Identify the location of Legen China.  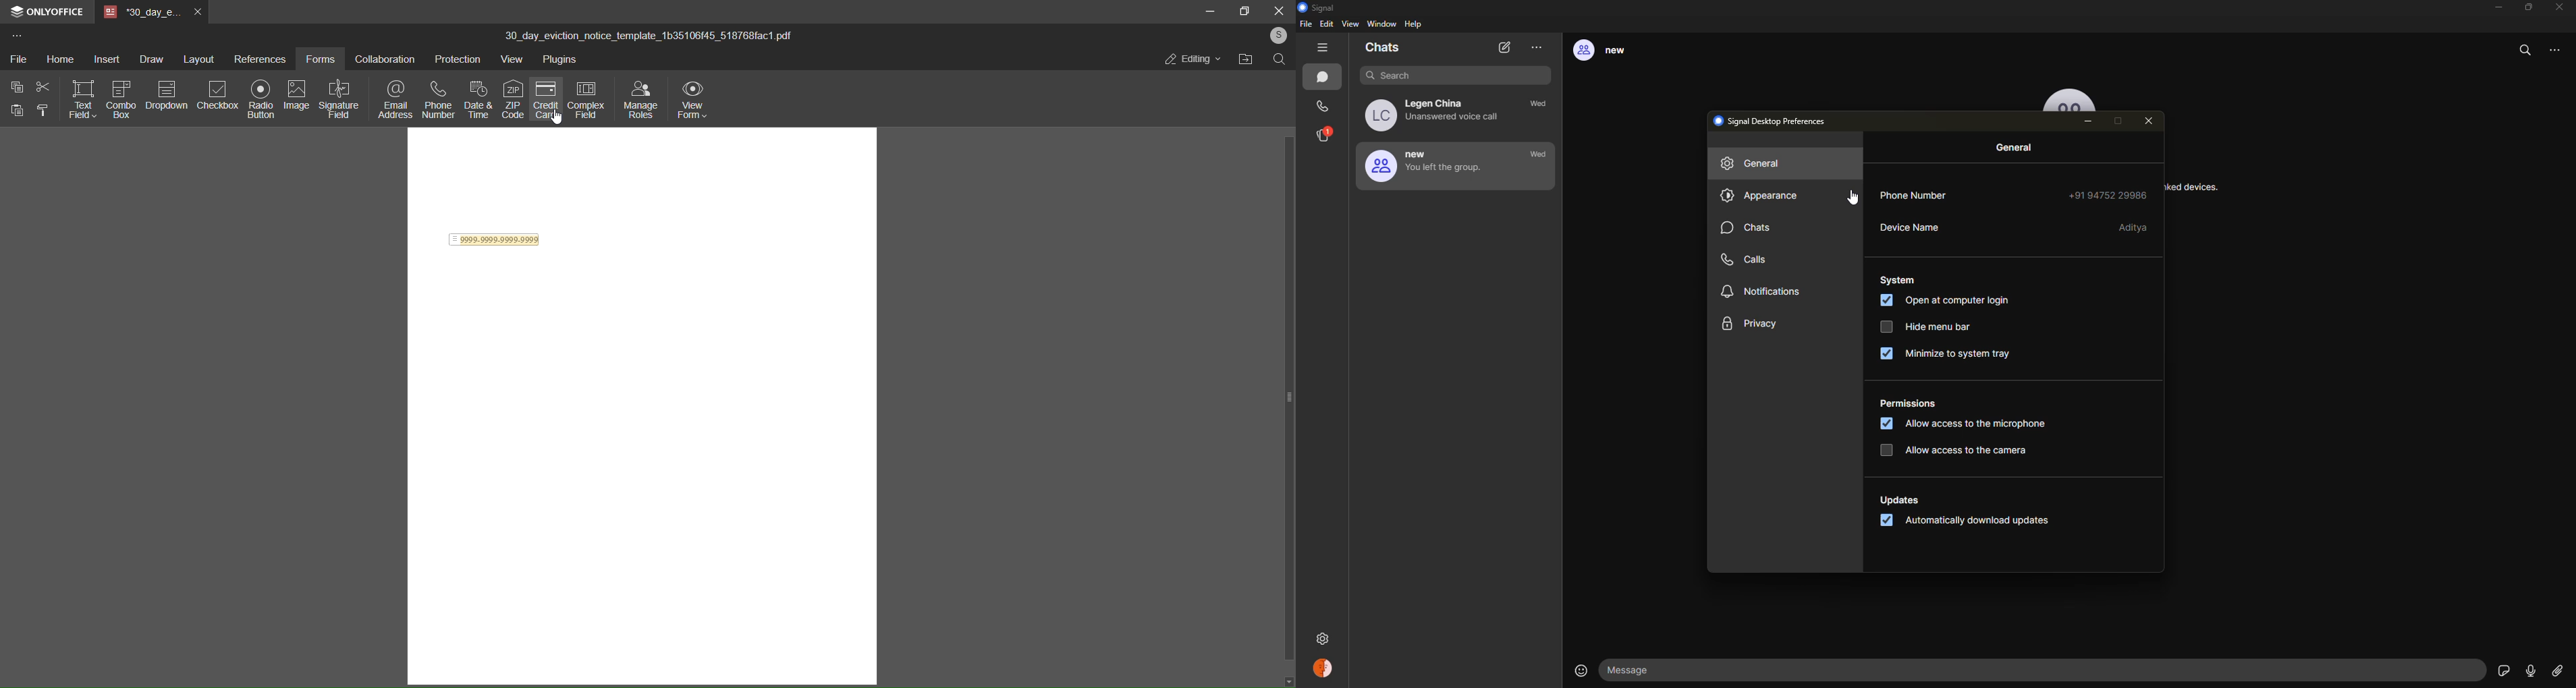
(1438, 115).